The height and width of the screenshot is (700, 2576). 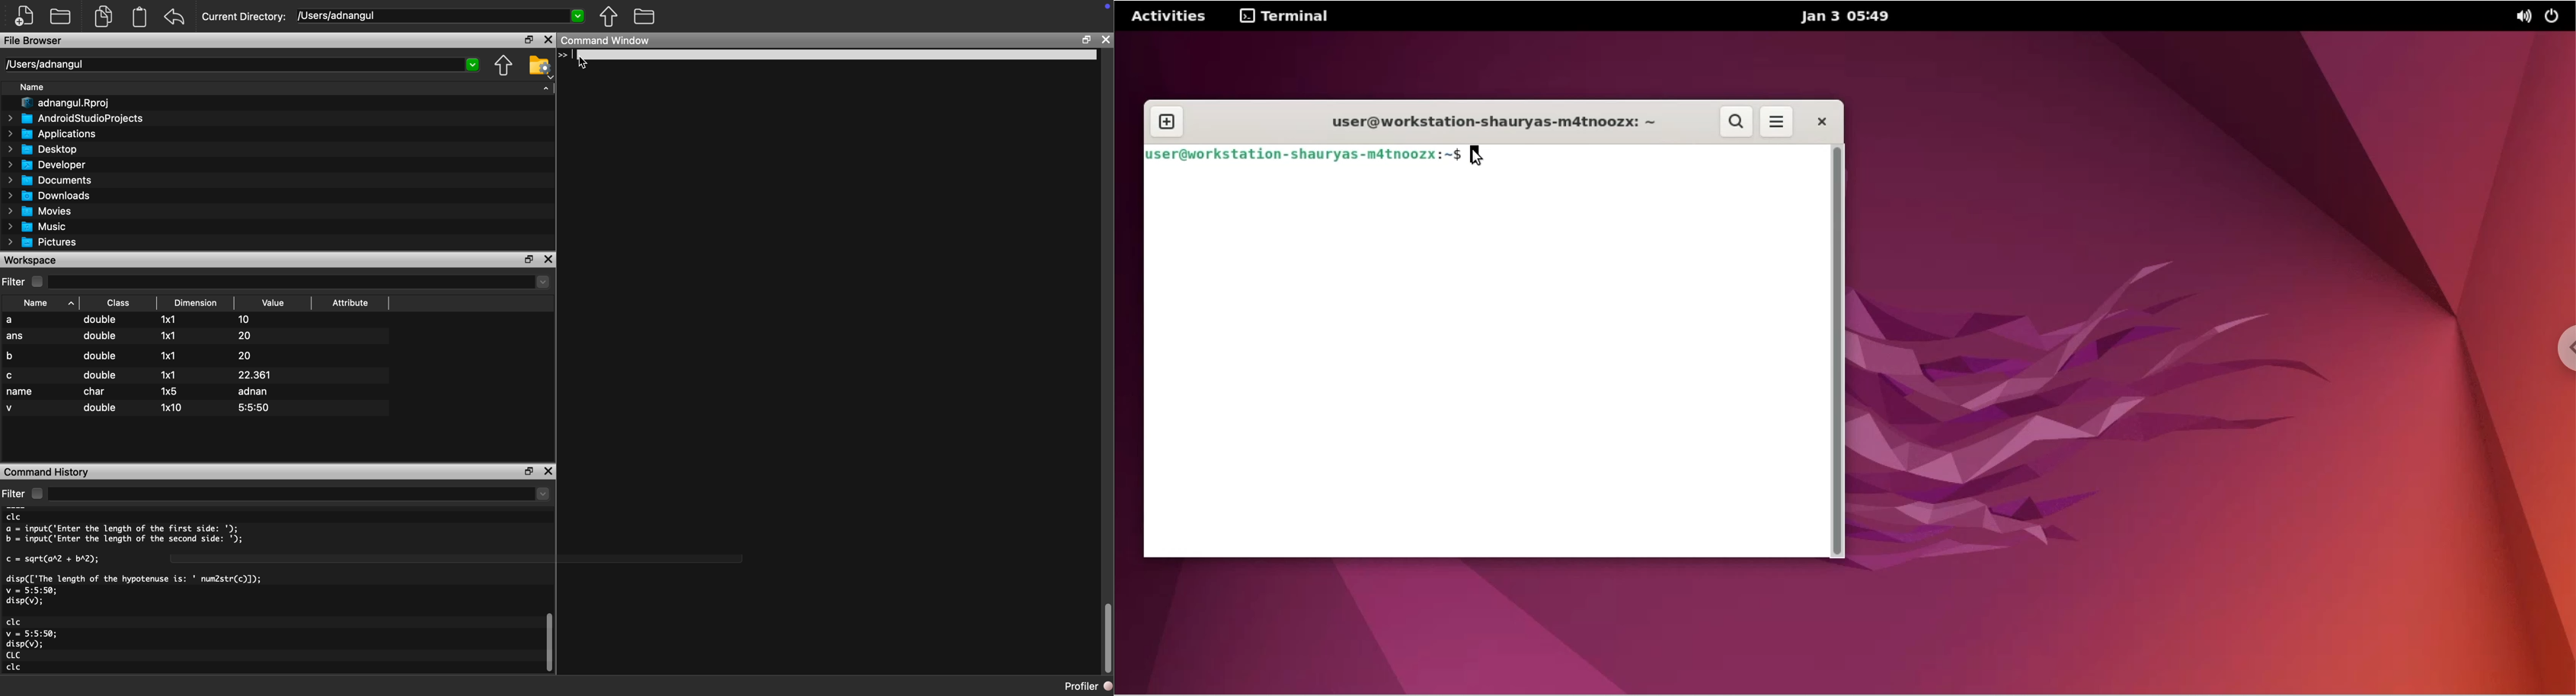 I want to click on Close, so click(x=1108, y=39).